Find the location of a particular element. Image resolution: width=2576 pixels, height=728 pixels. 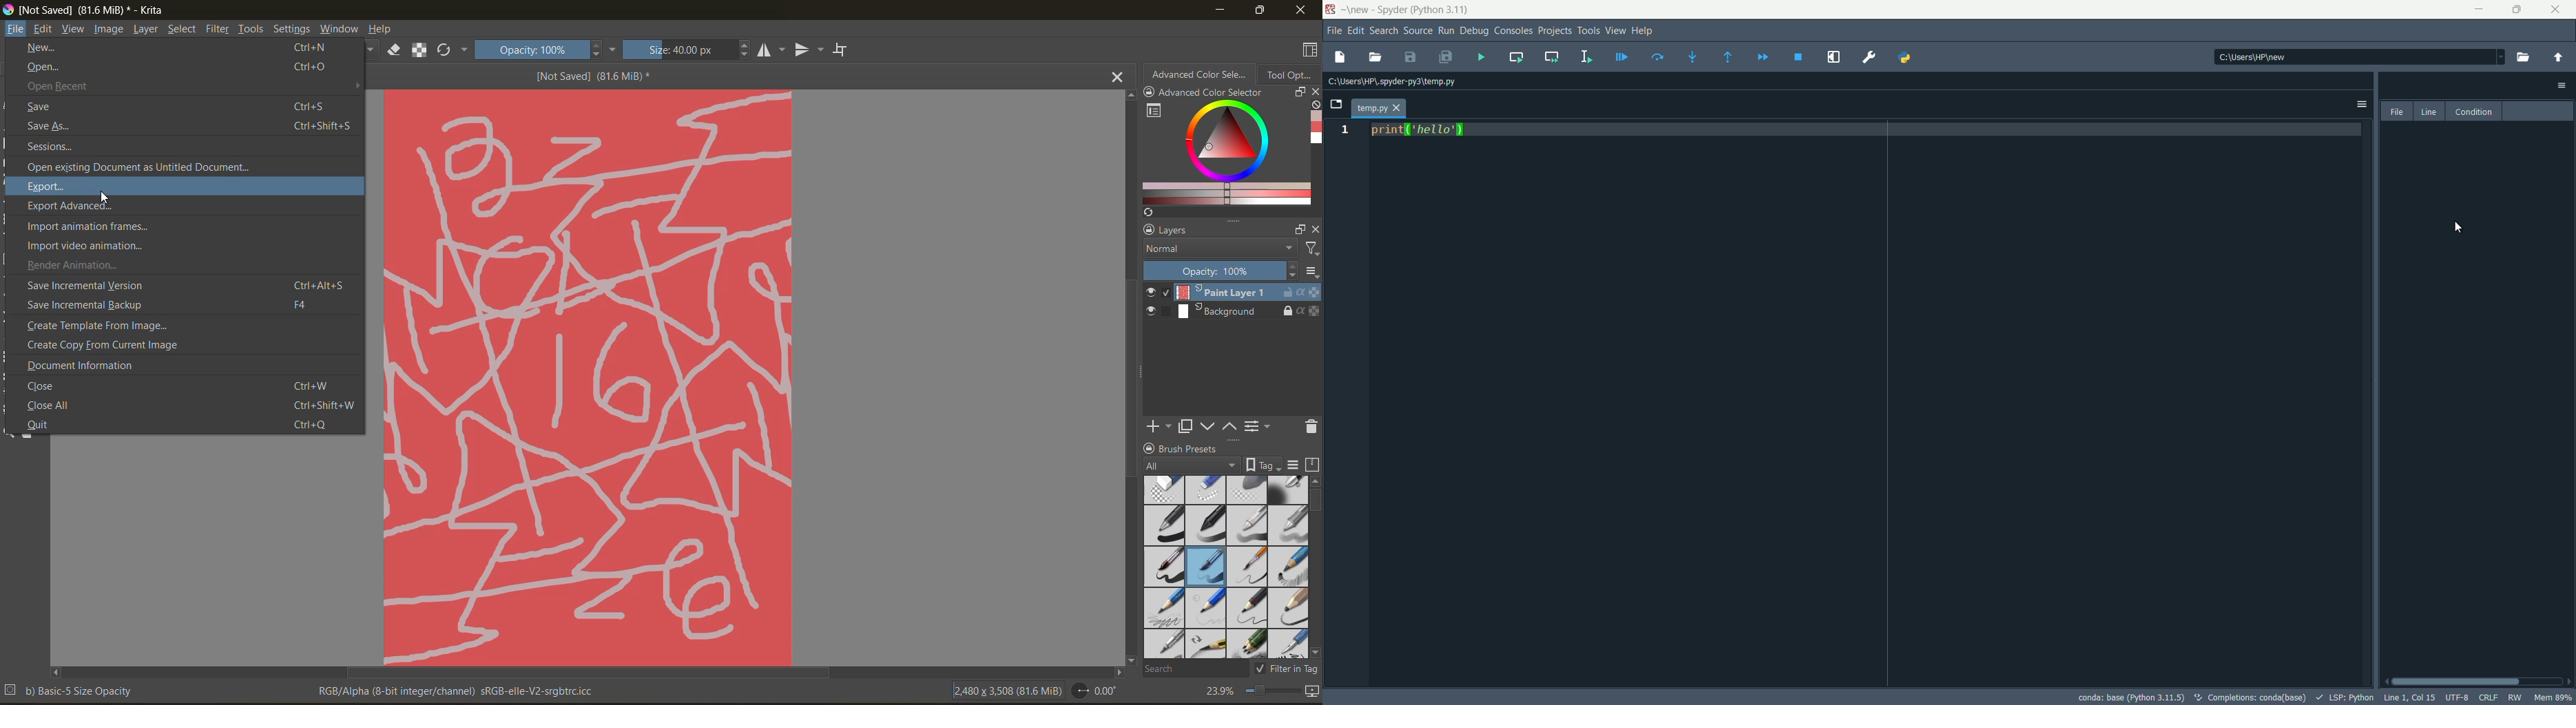

save file is located at coordinates (1411, 57).